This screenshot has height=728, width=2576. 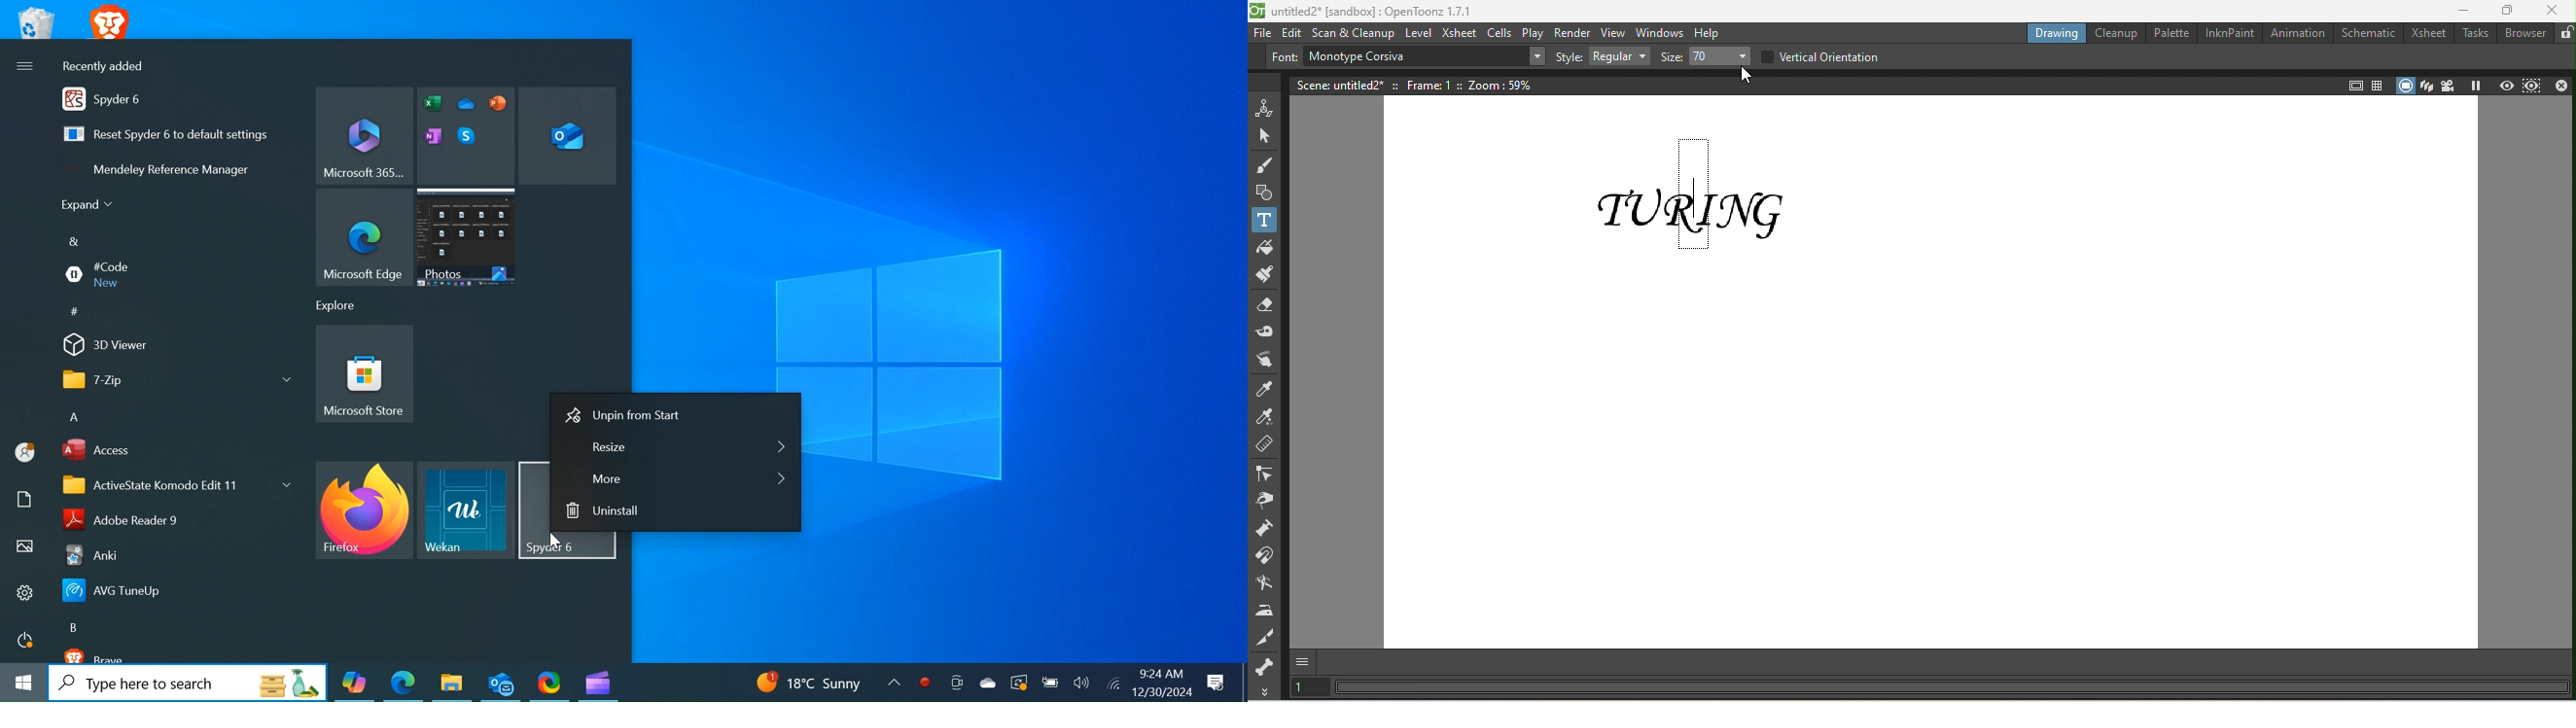 What do you see at coordinates (559, 541) in the screenshot?
I see `Cursor` at bounding box center [559, 541].